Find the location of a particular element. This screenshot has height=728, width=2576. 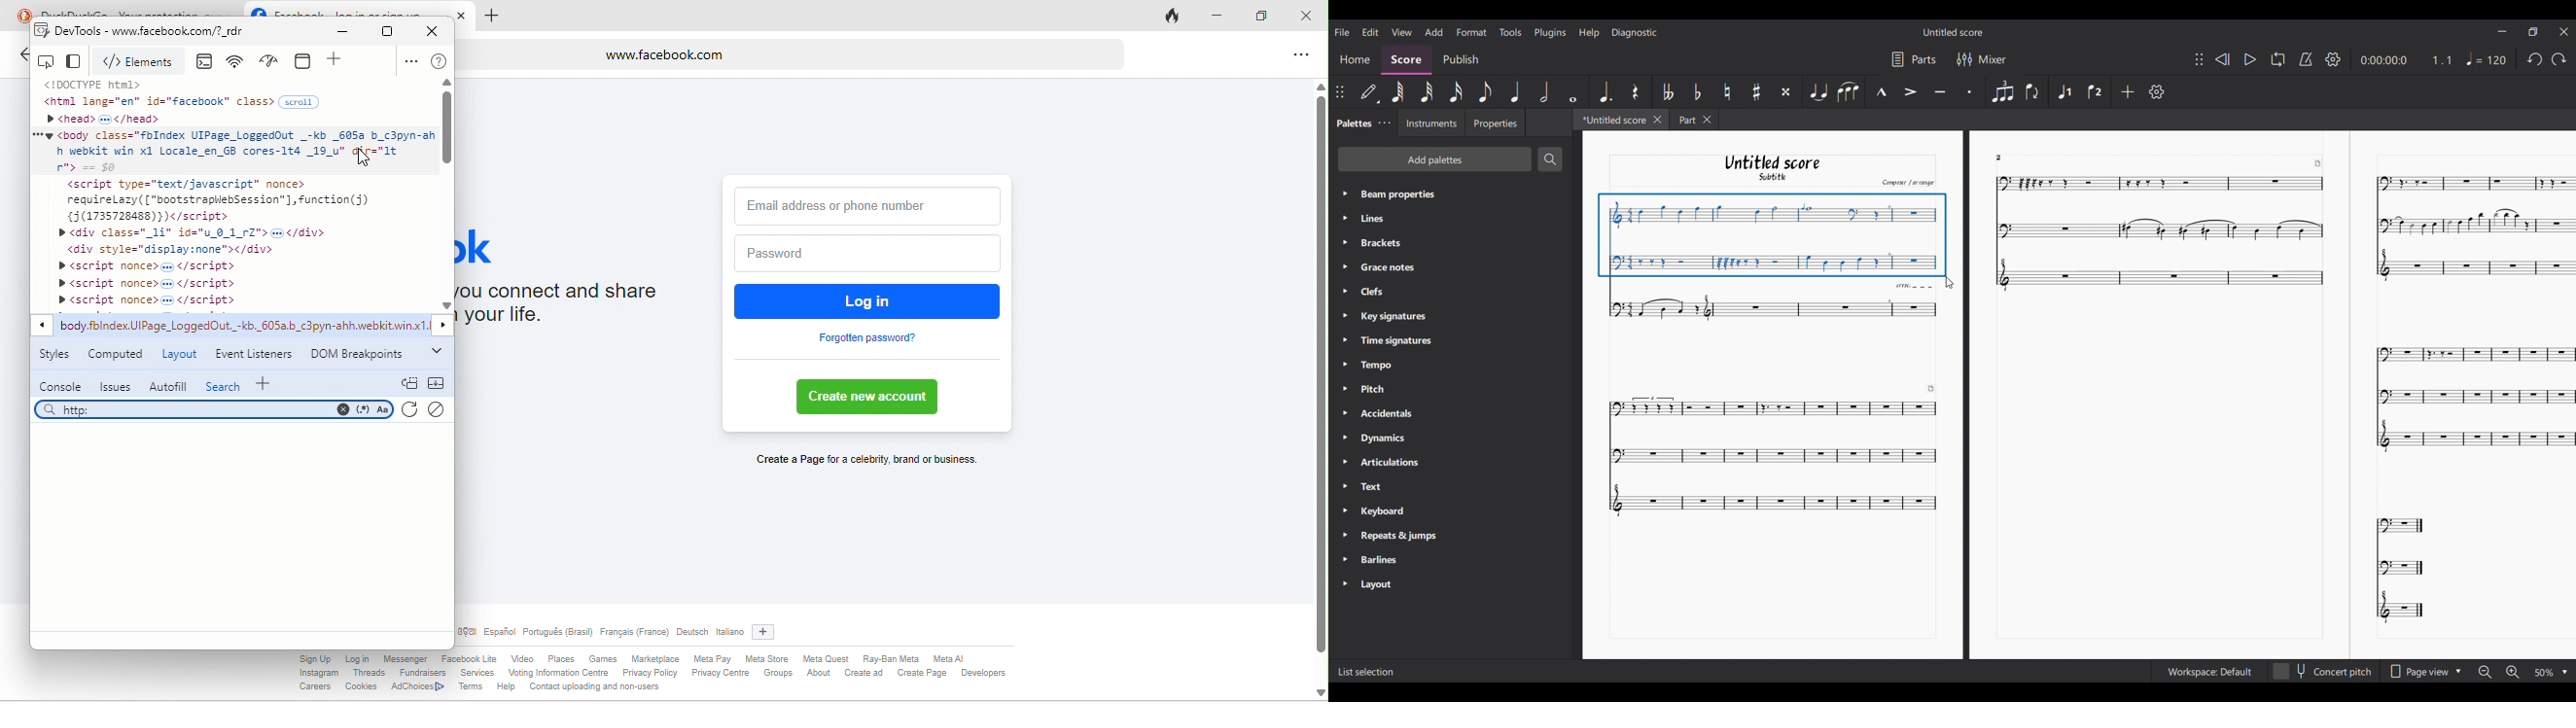

Current tab is located at coordinates (1612, 119).